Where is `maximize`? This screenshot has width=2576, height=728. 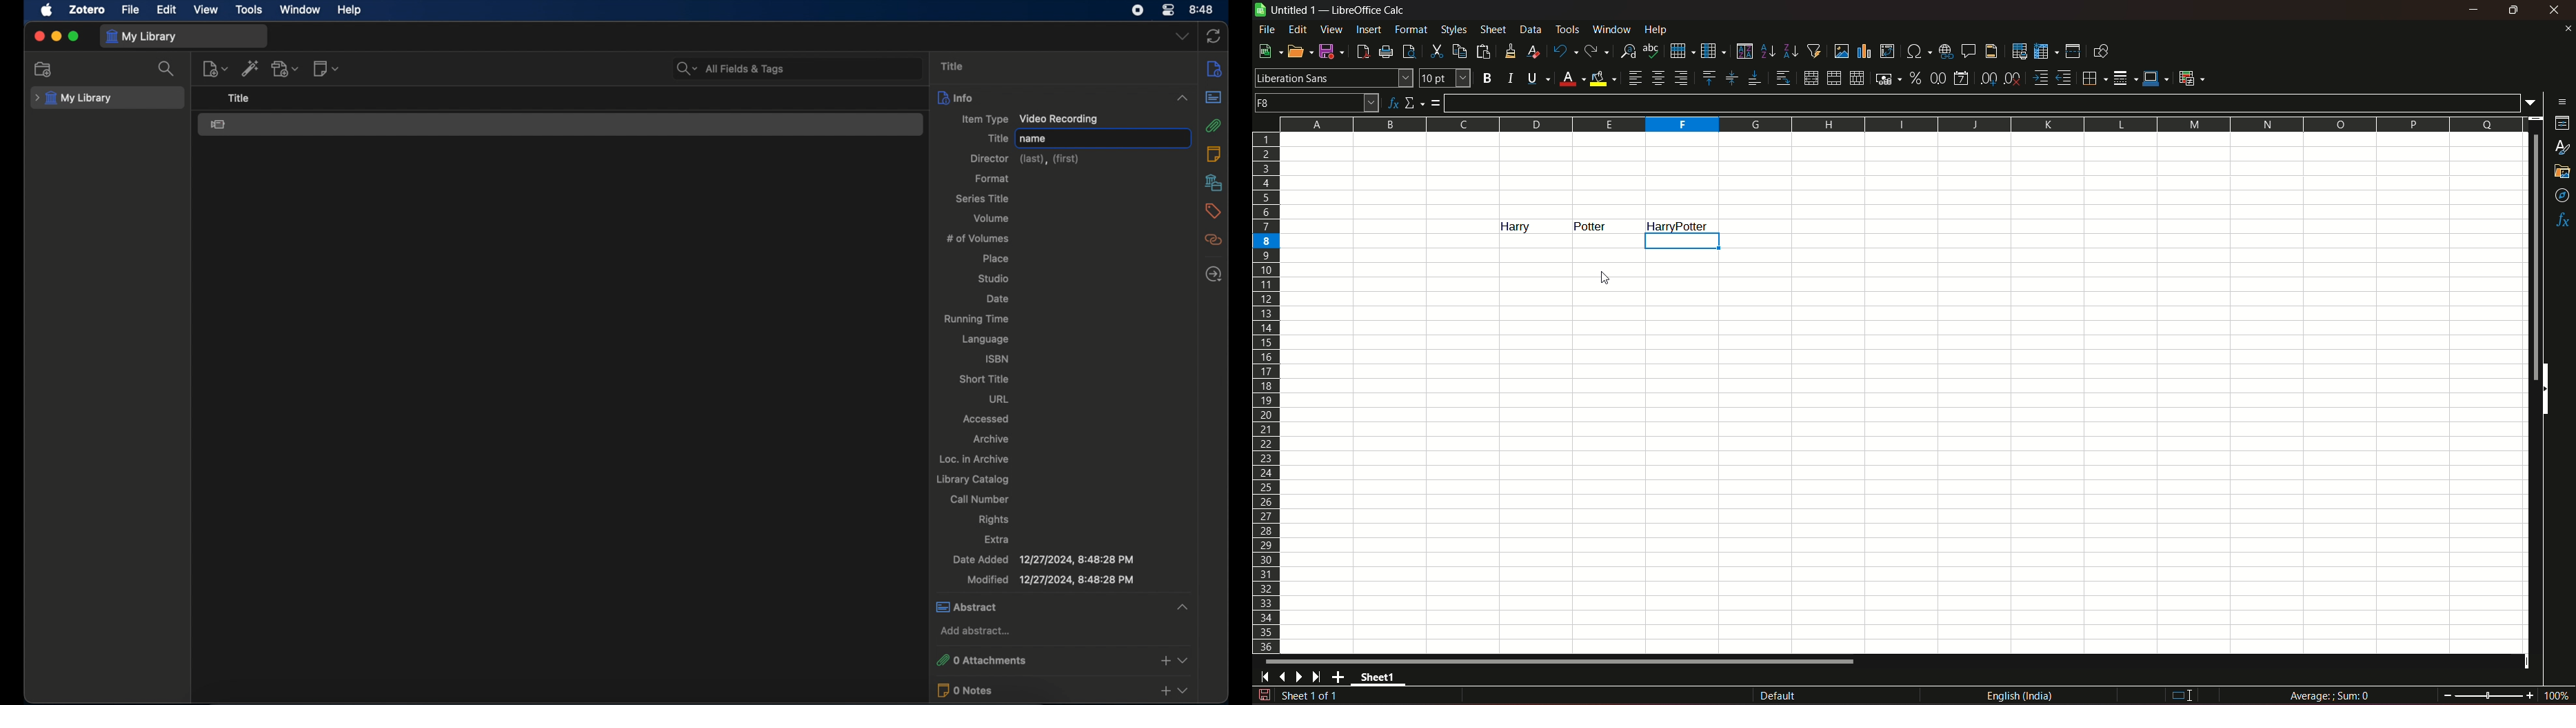
maximize is located at coordinates (74, 36).